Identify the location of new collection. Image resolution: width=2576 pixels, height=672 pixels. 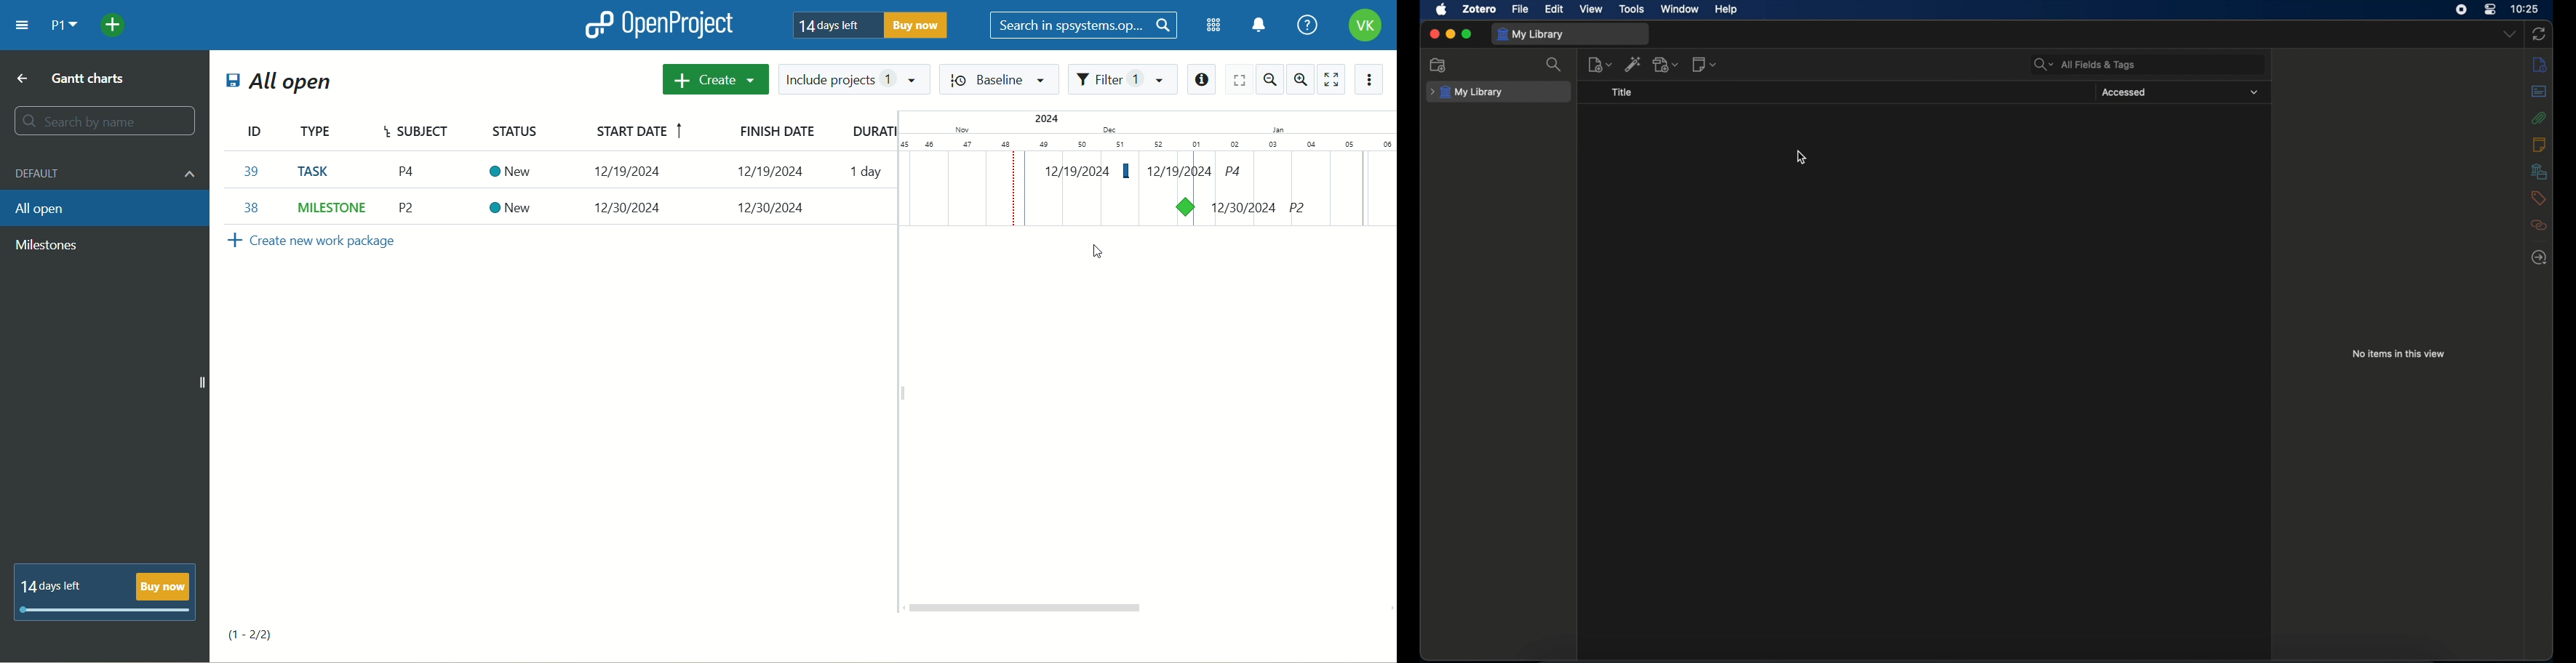
(1440, 65).